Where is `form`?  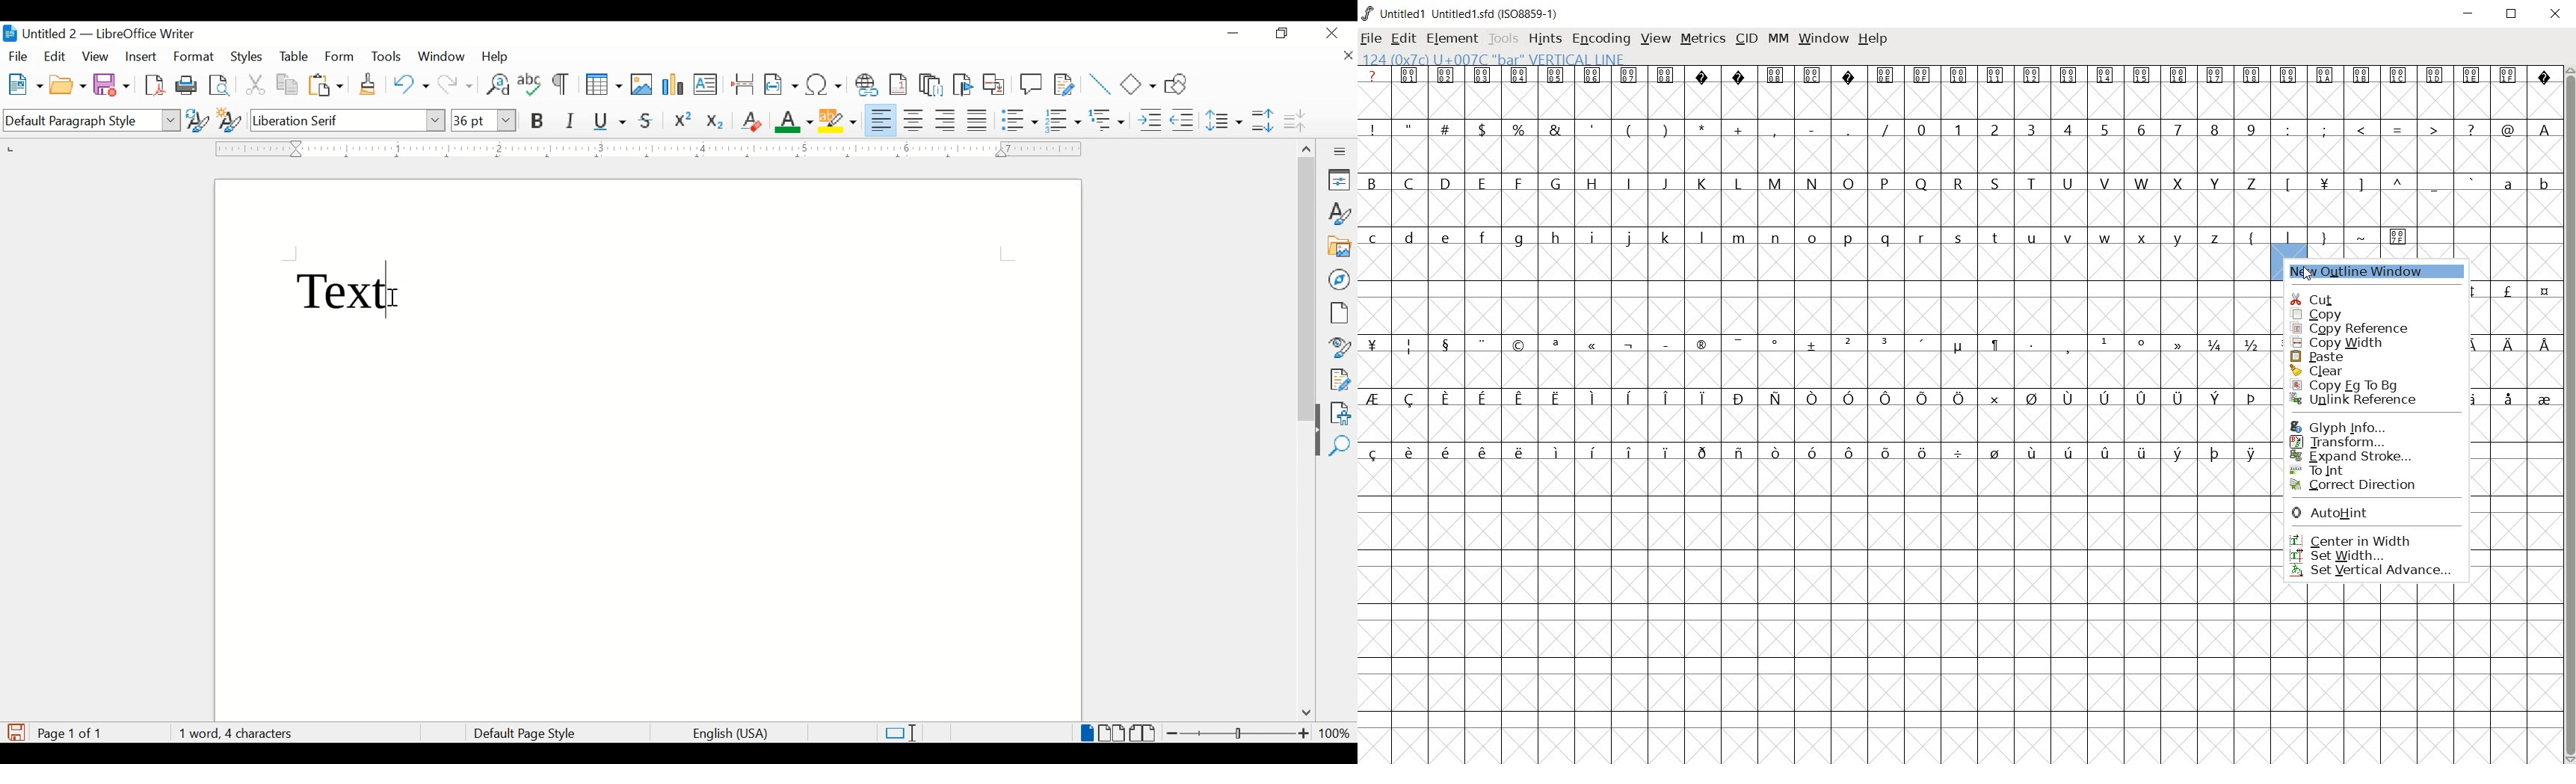 form is located at coordinates (341, 57).